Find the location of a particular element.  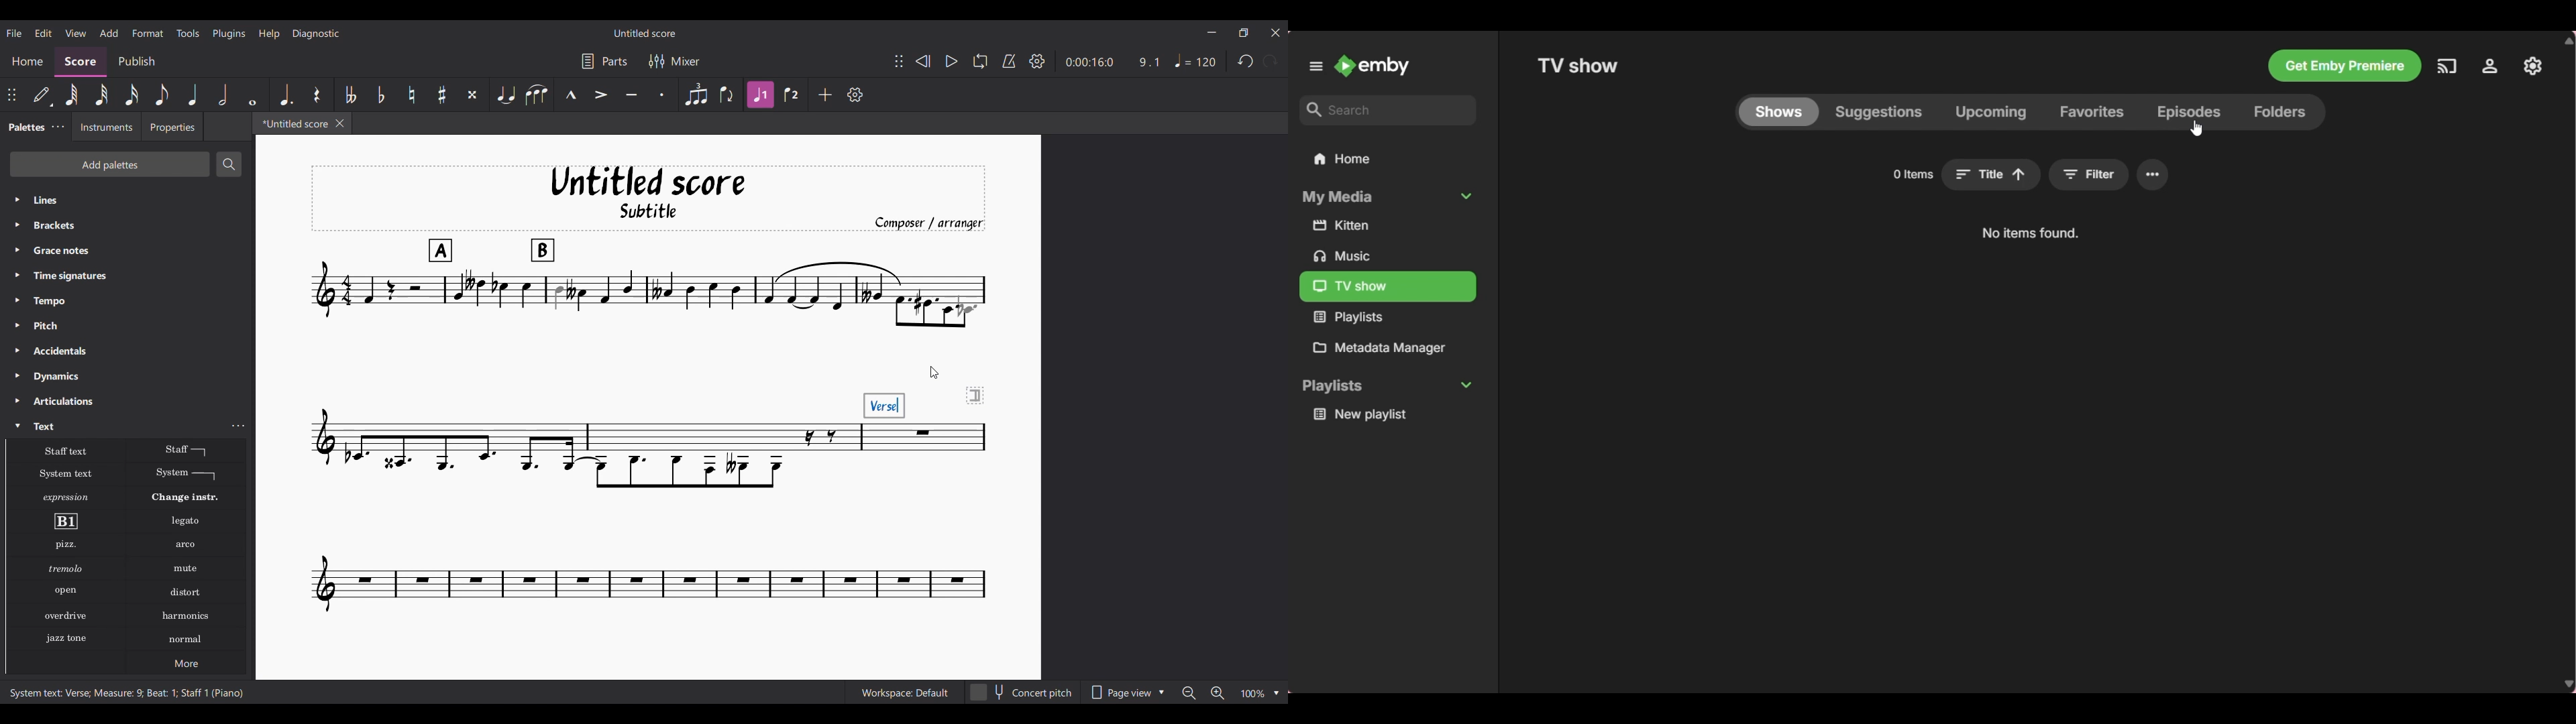

Accent is located at coordinates (601, 95).